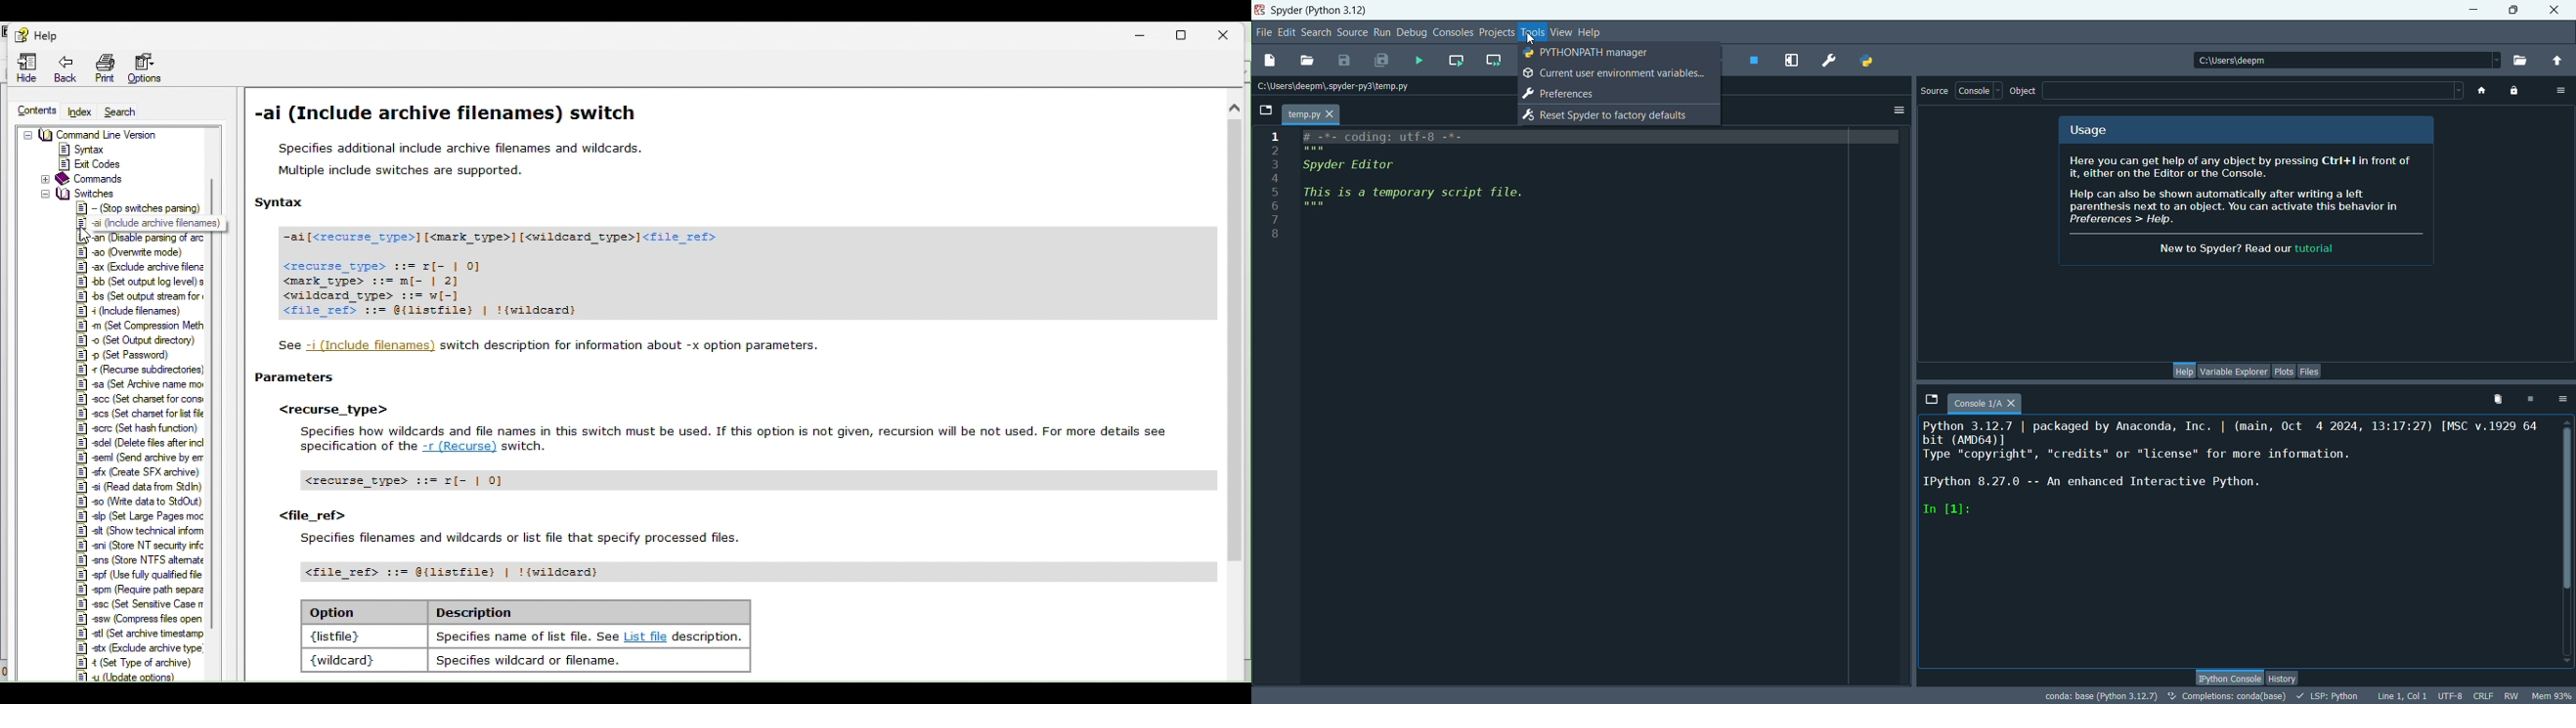  What do you see at coordinates (1260, 12) in the screenshot?
I see `logo` at bounding box center [1260, 12].